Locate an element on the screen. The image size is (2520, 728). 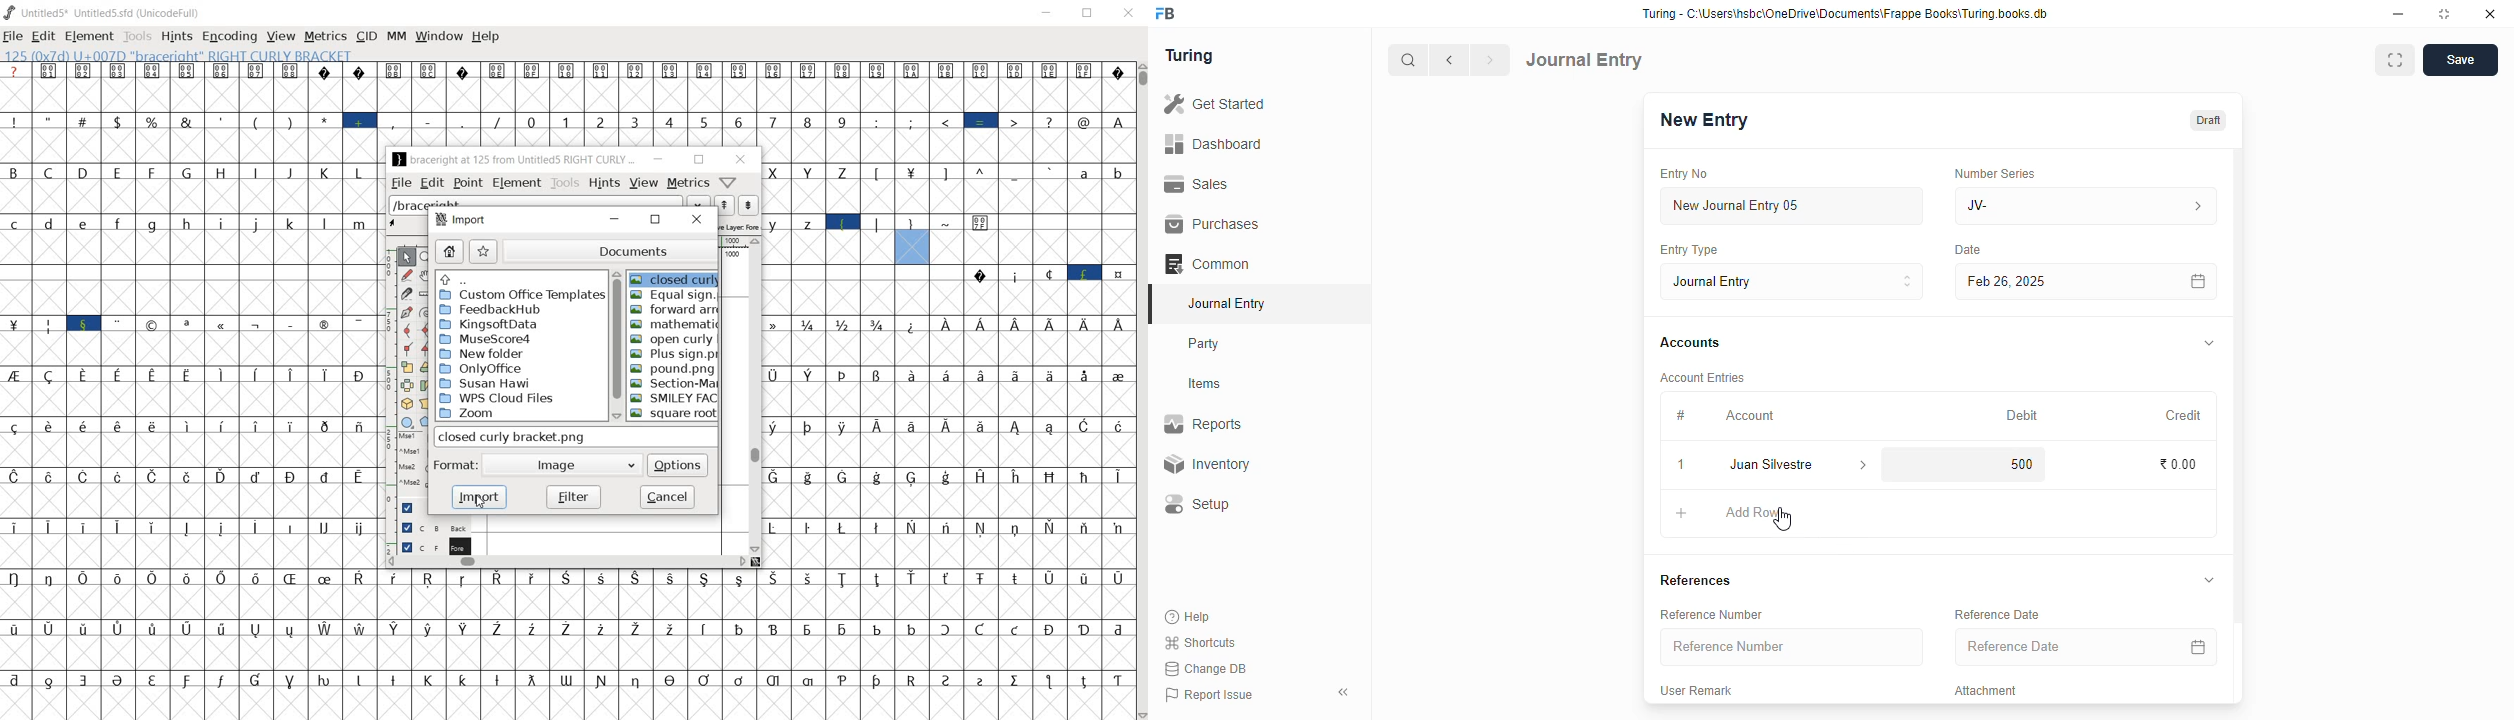
Turing - C:\Users\hsbc\OneDrive\Documents\Frappe Books\Turing books.db is located at coordinates (1844, 14).